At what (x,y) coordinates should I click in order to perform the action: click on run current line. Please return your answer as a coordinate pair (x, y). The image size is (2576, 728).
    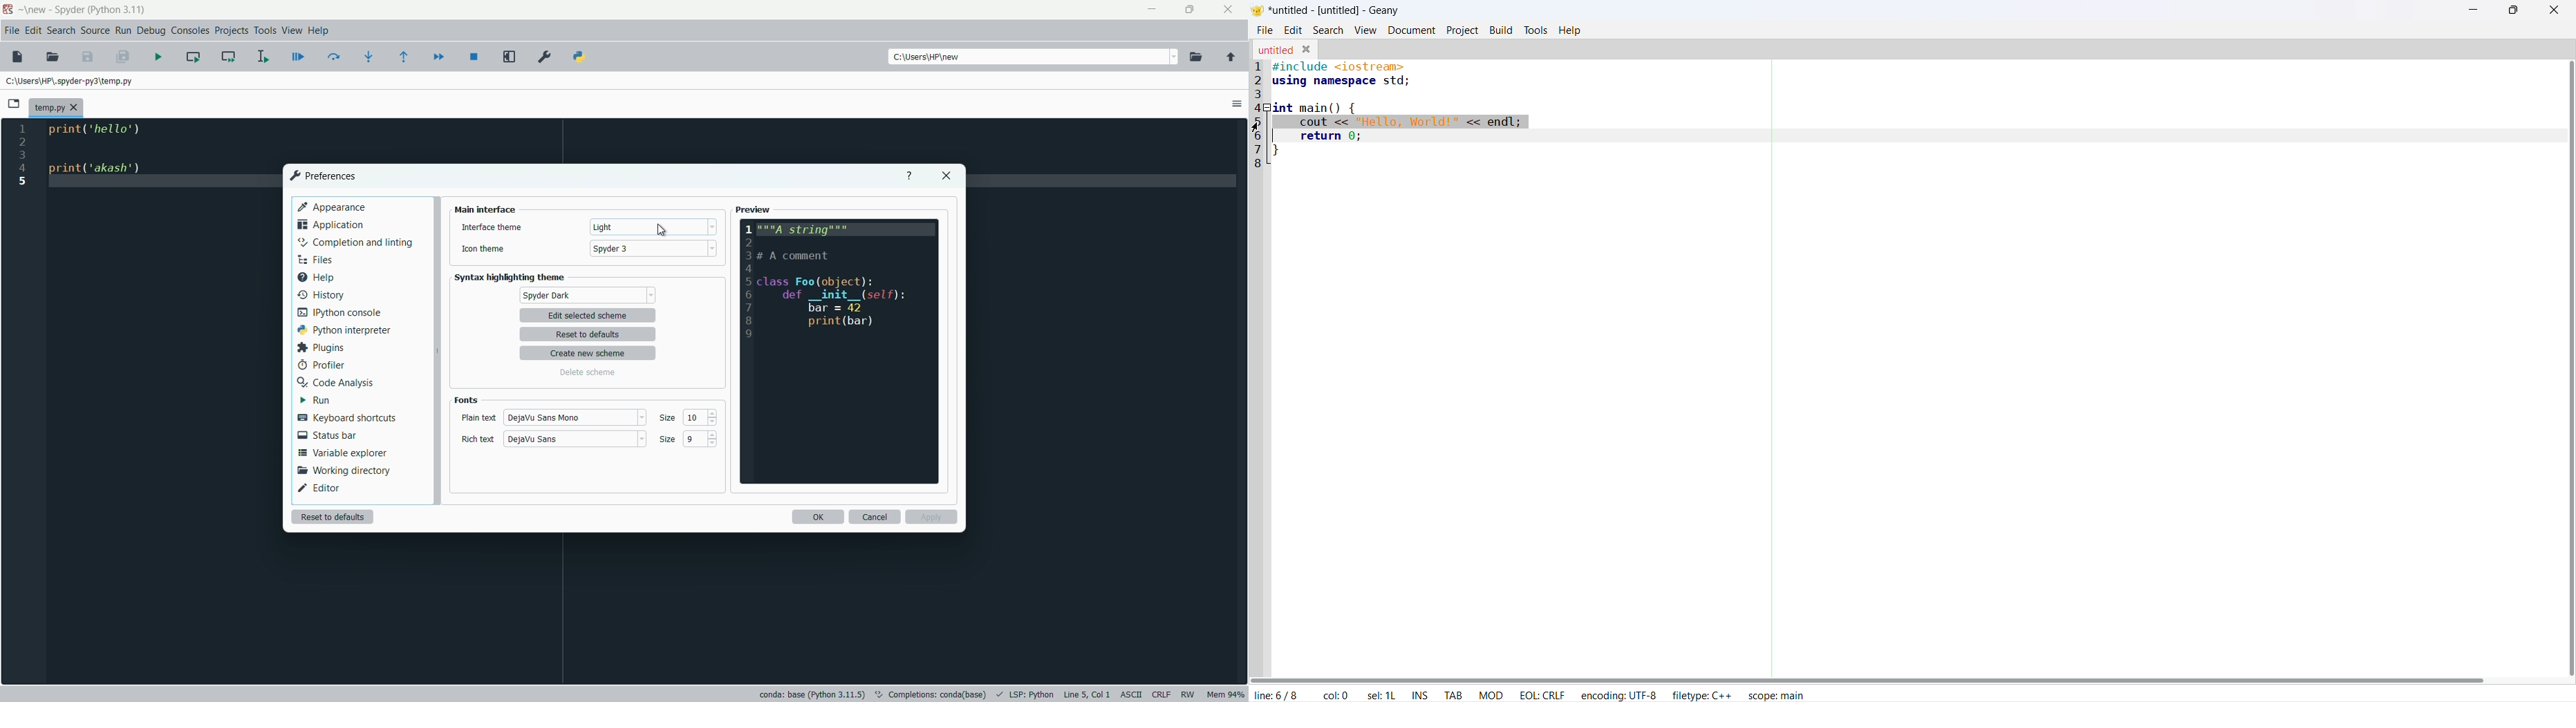
    Looking at the image, I should click on (334, 57).